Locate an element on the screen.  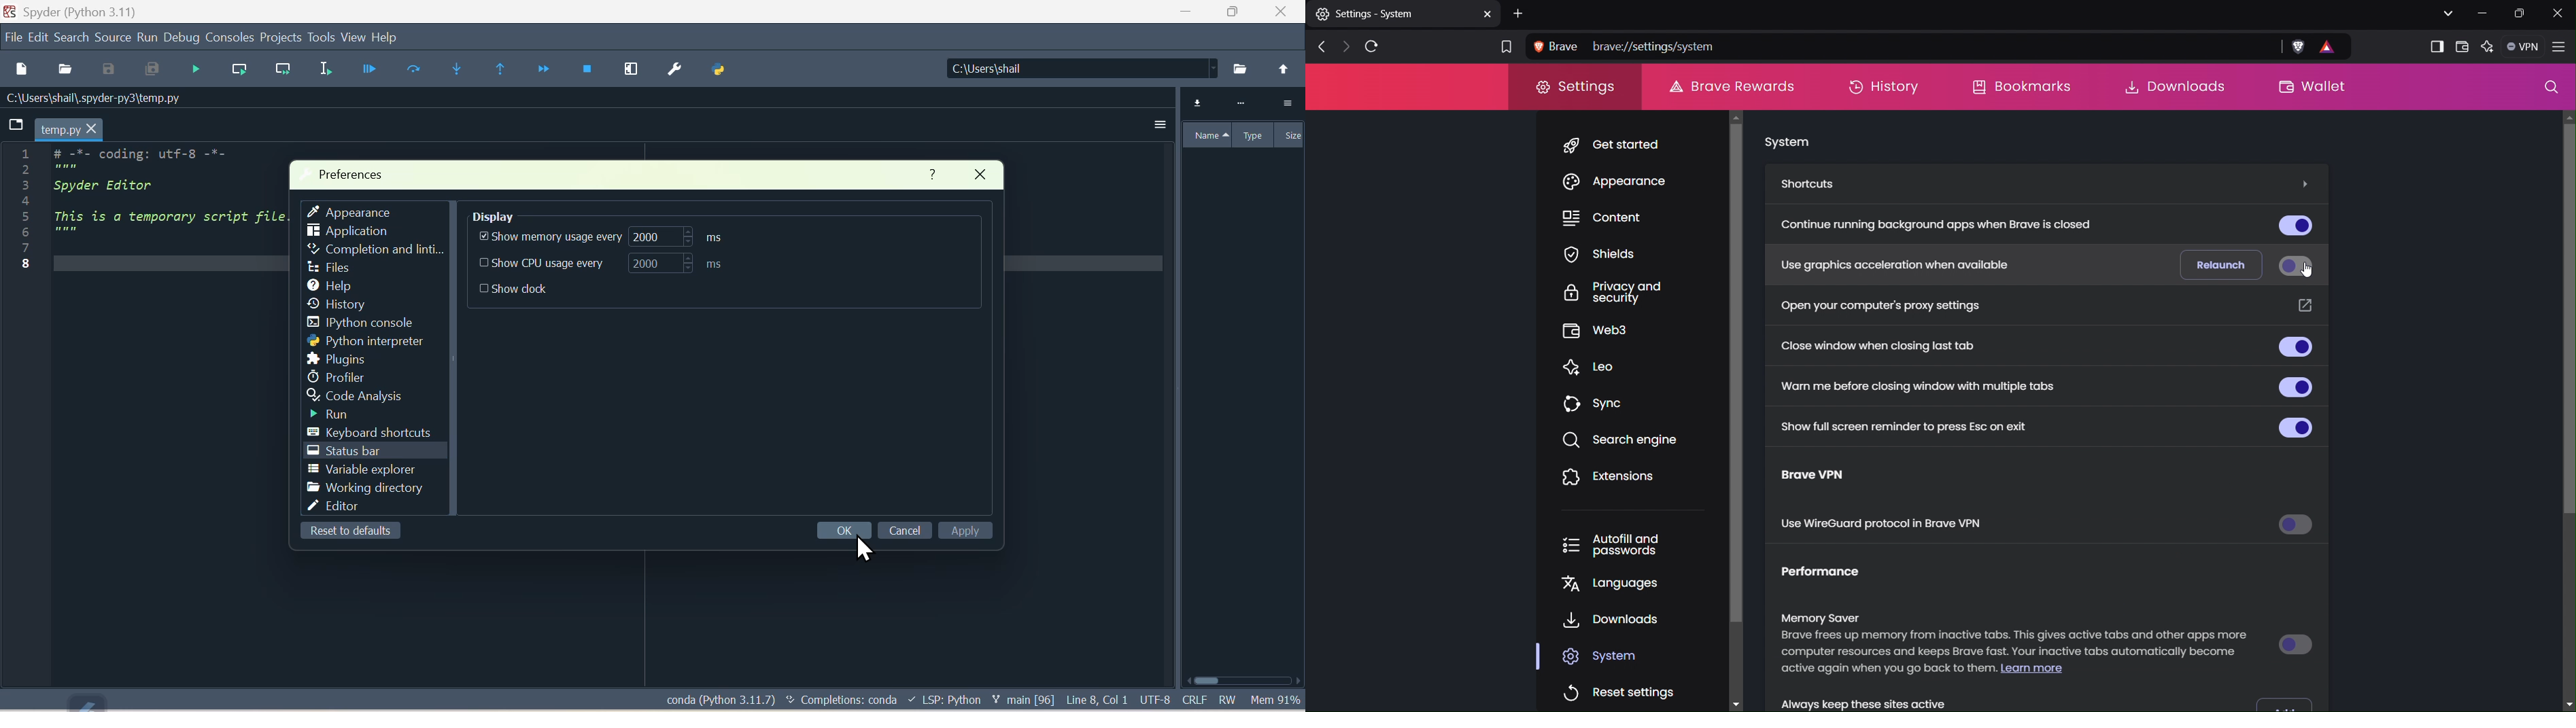
cancel is located at coordinates (902, 531).